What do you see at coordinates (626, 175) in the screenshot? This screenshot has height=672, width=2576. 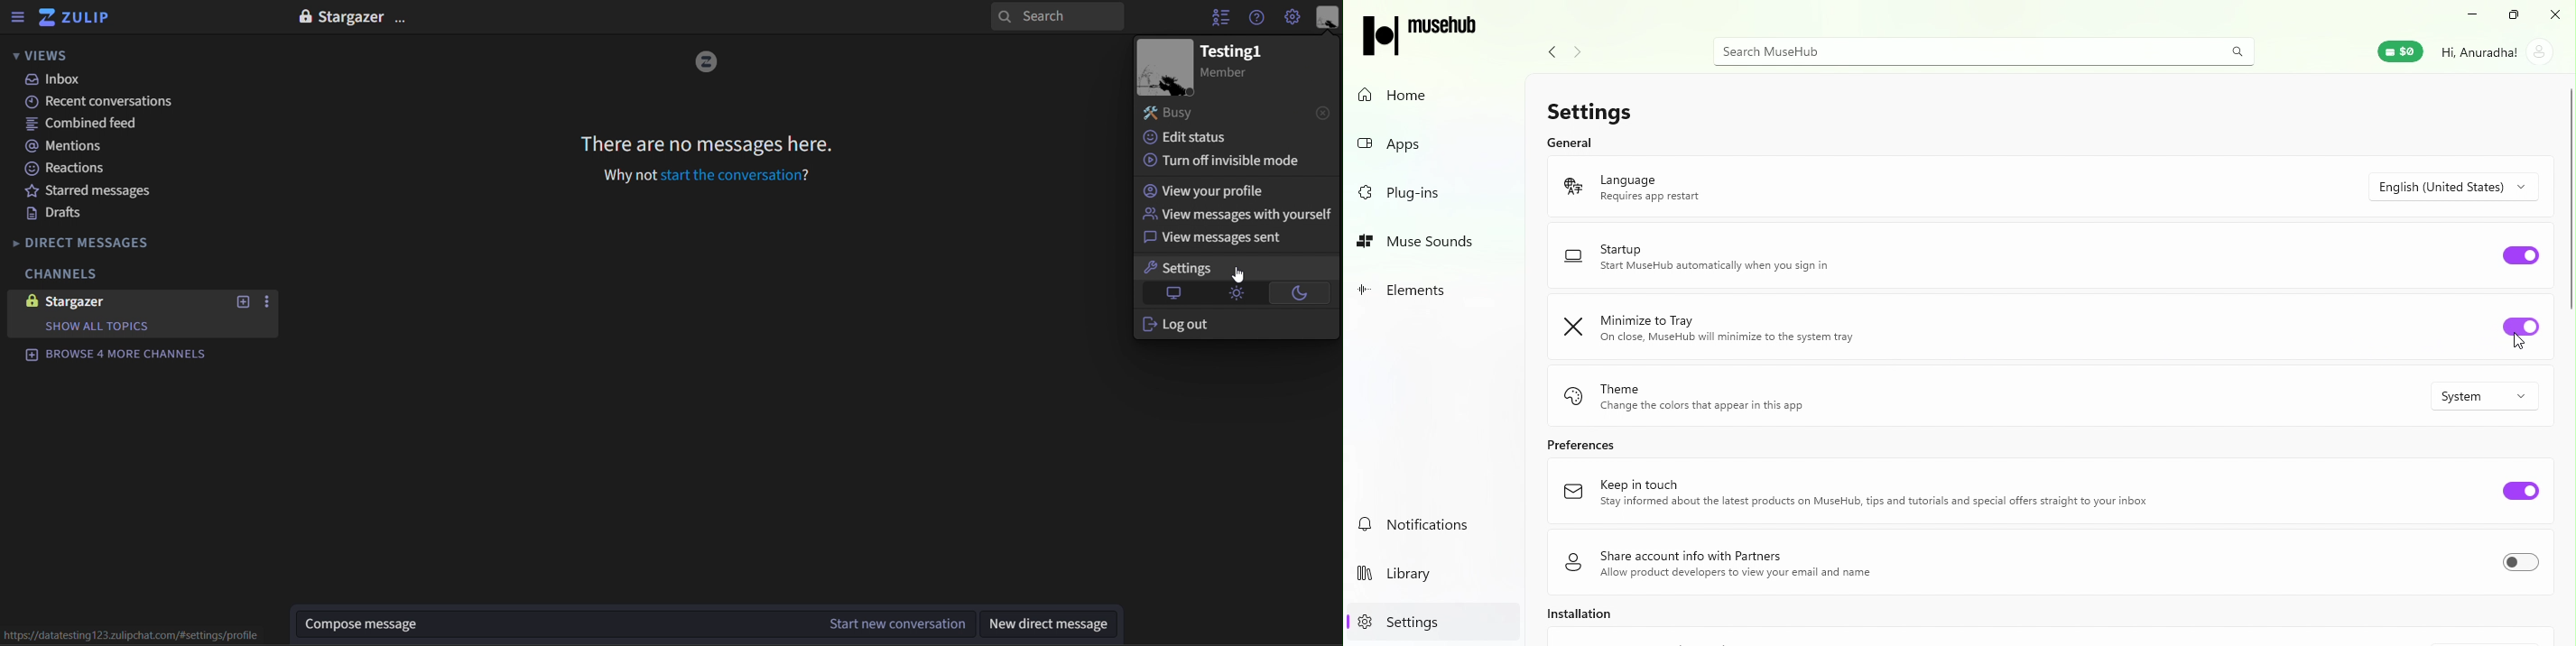 I see `why not` at bounding box center [626, 175].